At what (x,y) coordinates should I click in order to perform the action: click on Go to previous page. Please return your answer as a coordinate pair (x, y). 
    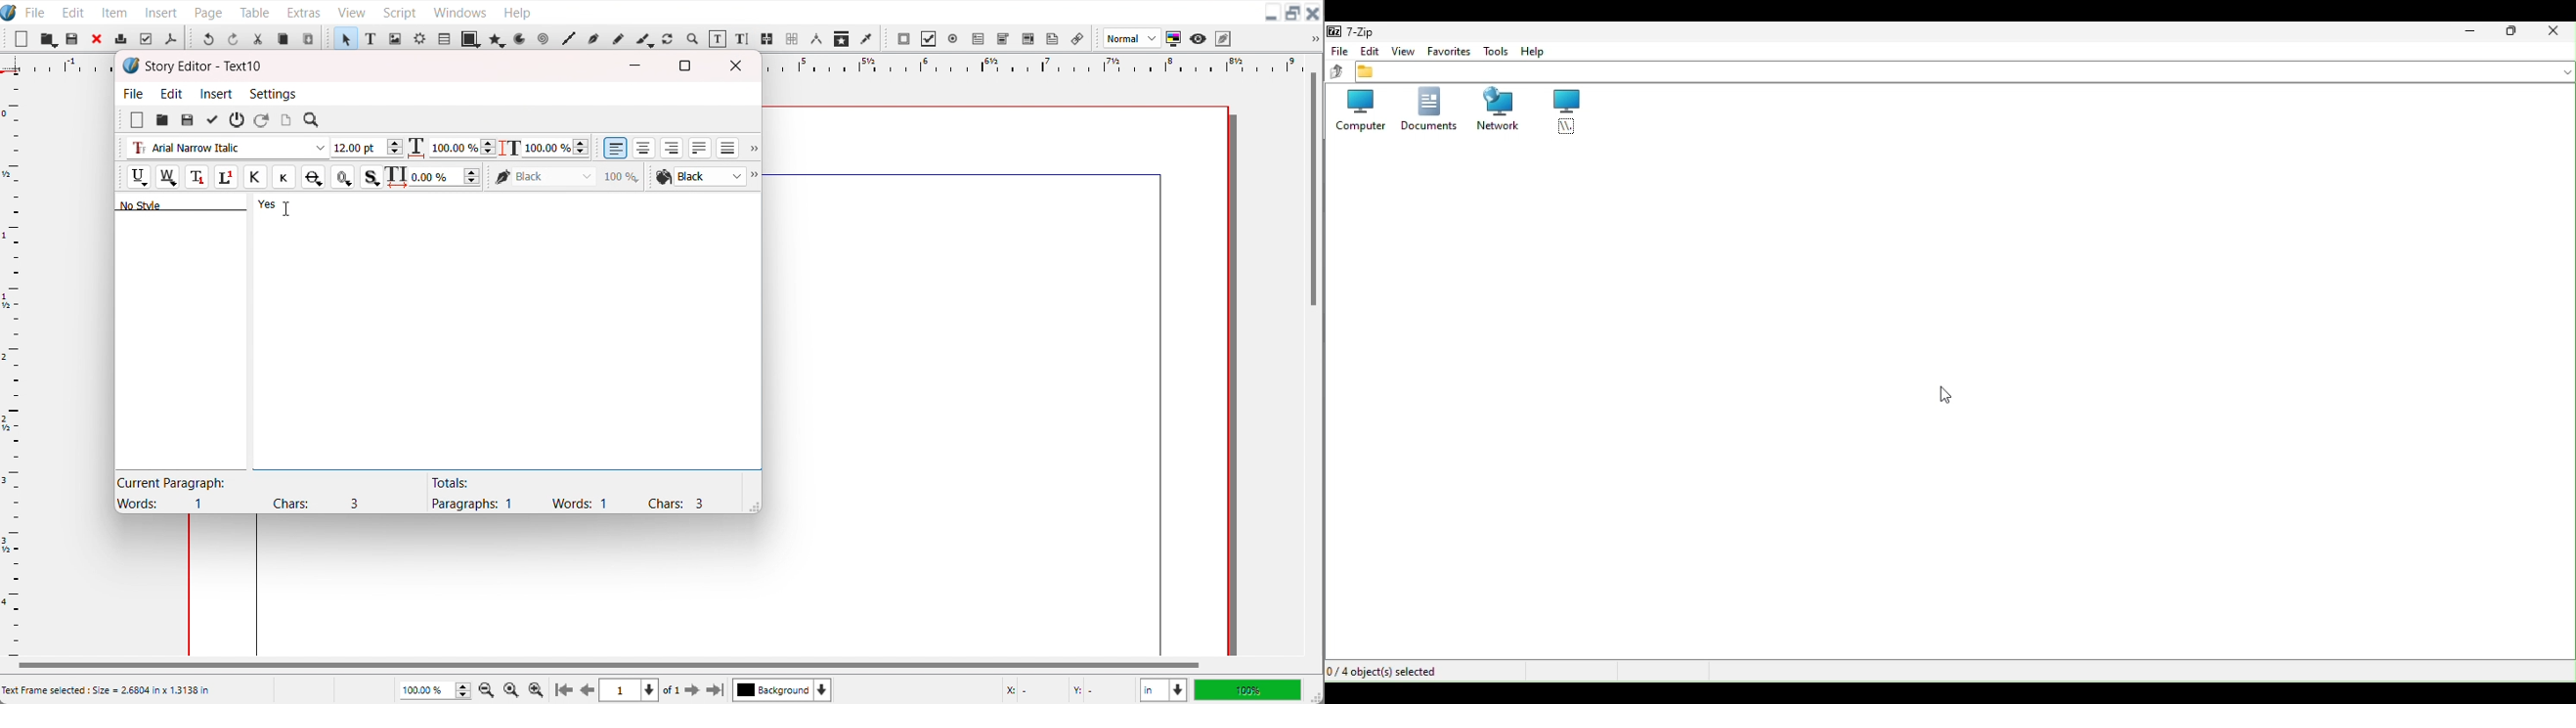
    Looking at the image, I should click on (587, 690).